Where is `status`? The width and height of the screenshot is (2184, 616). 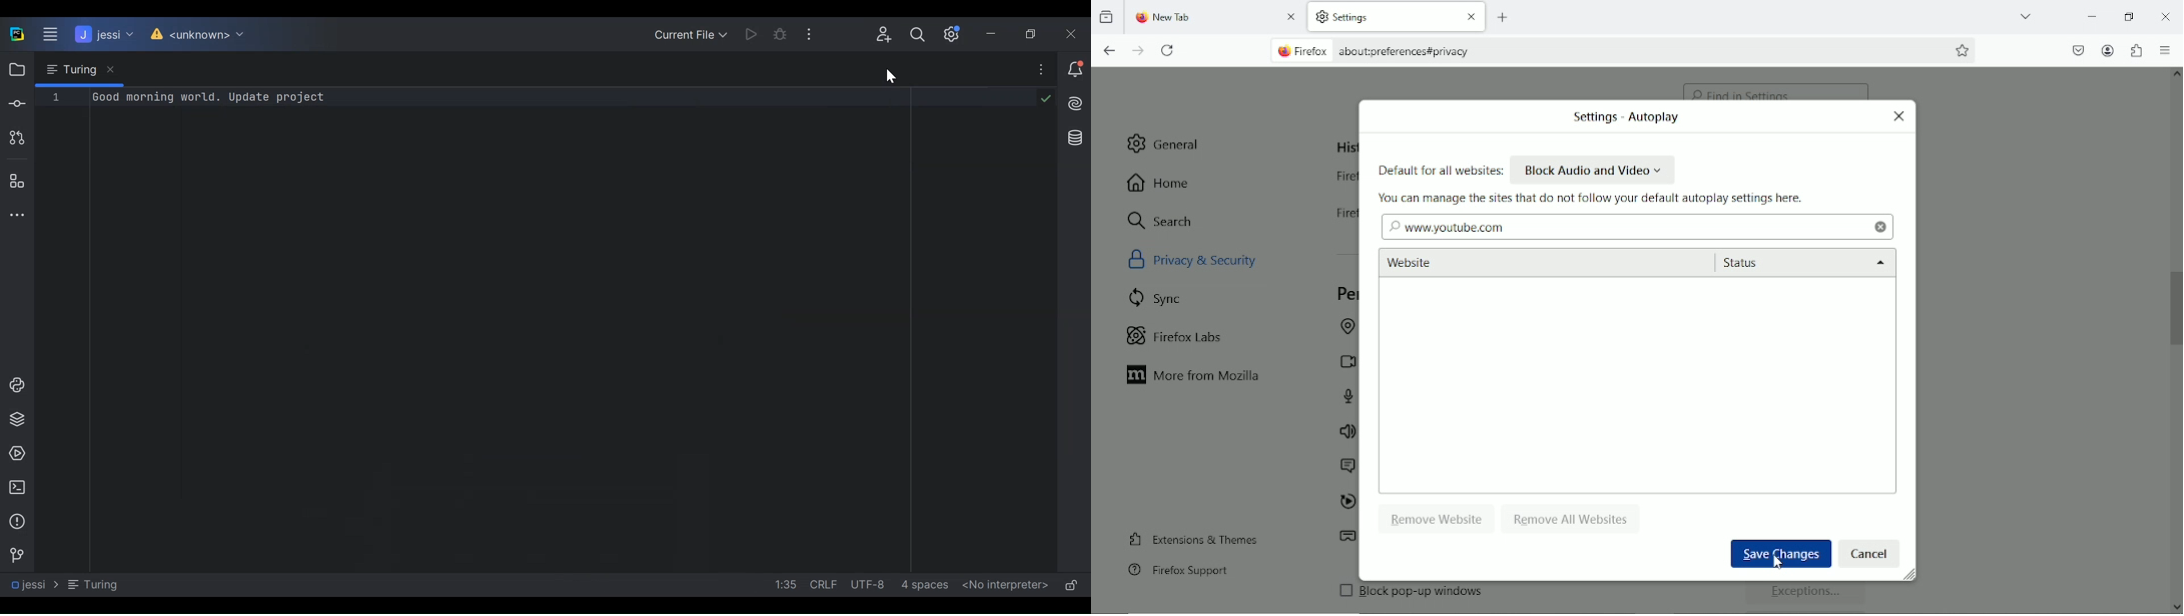 status is located at coordinates (1804, 264).